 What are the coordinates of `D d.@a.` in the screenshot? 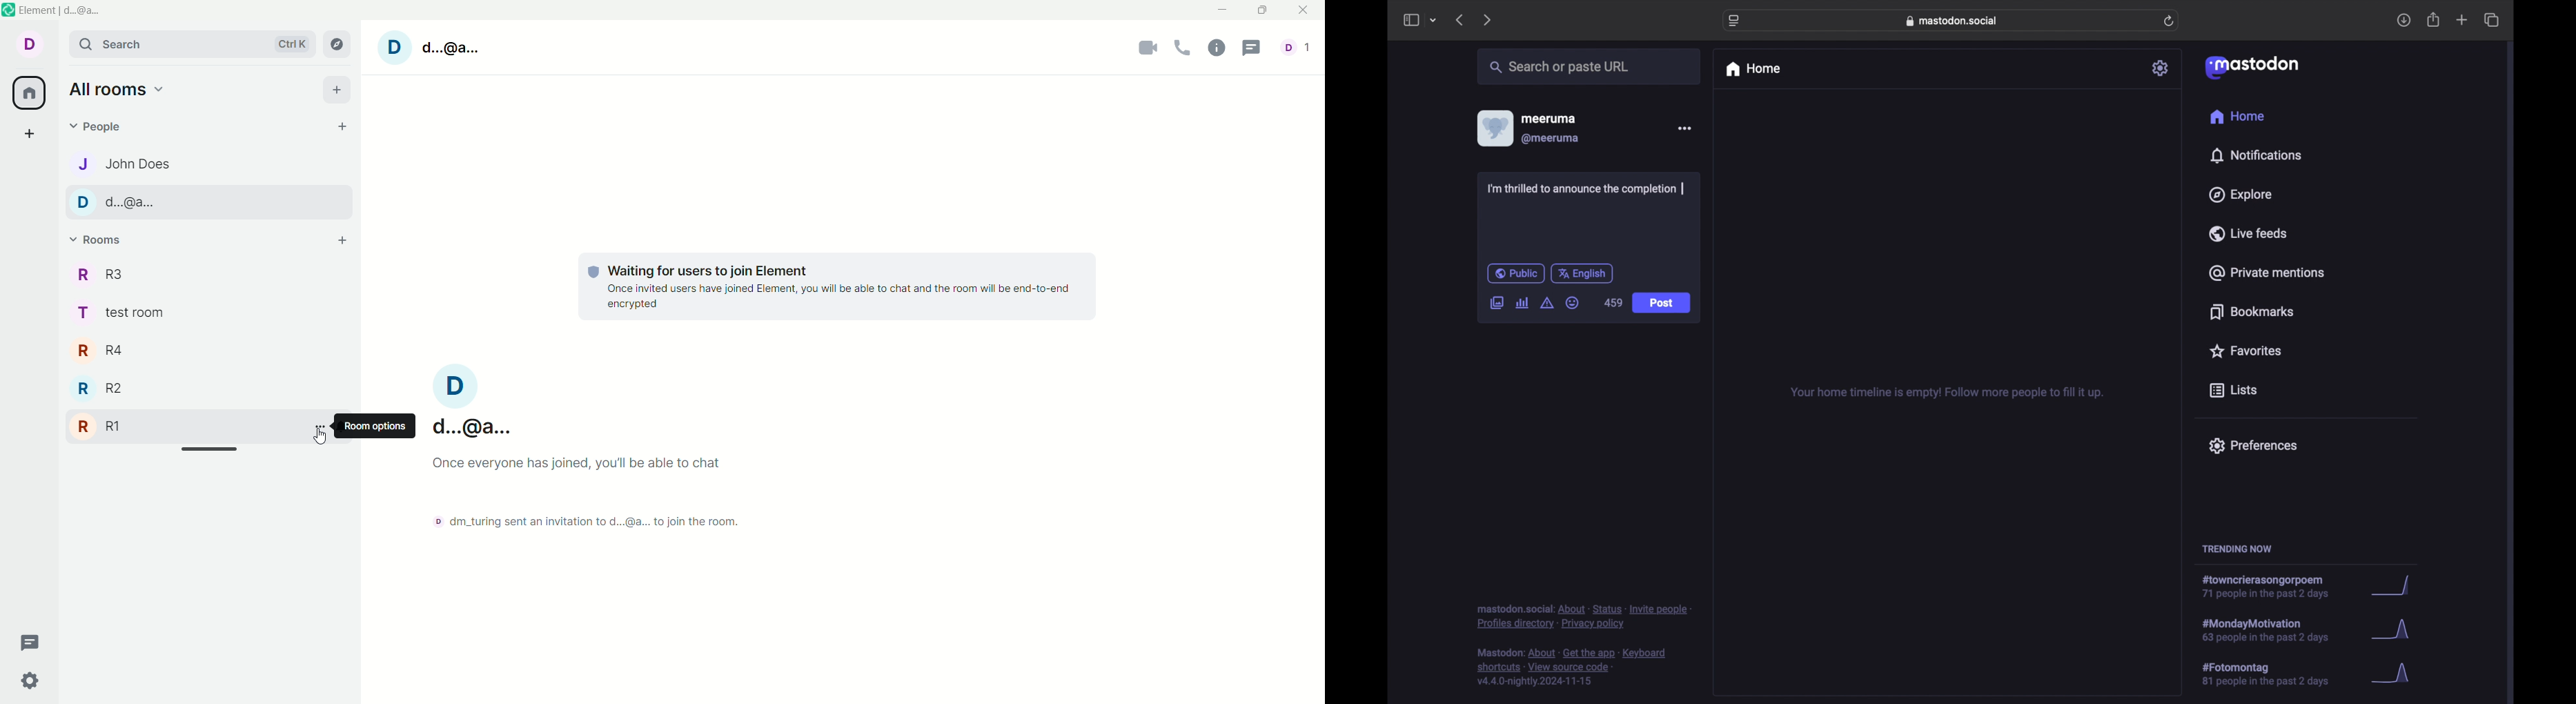 It's located at (430, 46).